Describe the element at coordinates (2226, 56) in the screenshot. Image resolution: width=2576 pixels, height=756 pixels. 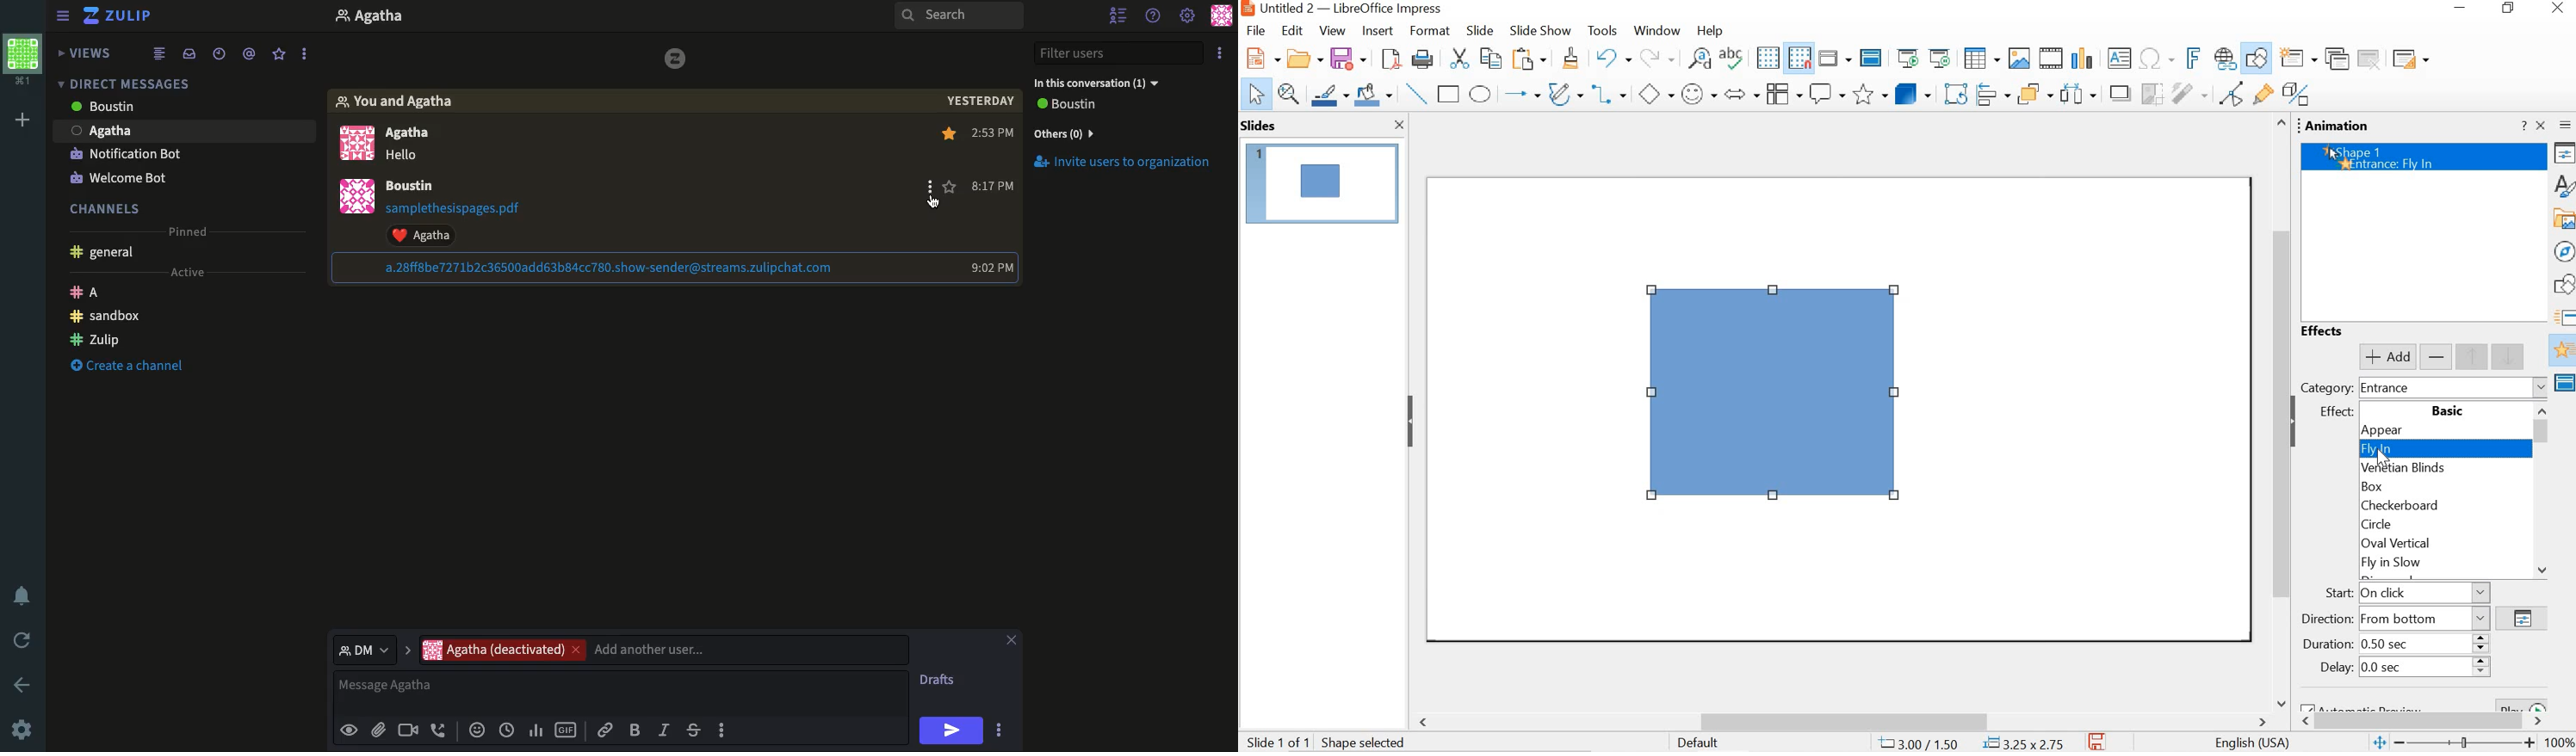
I see `insert hyprlink` at that location.